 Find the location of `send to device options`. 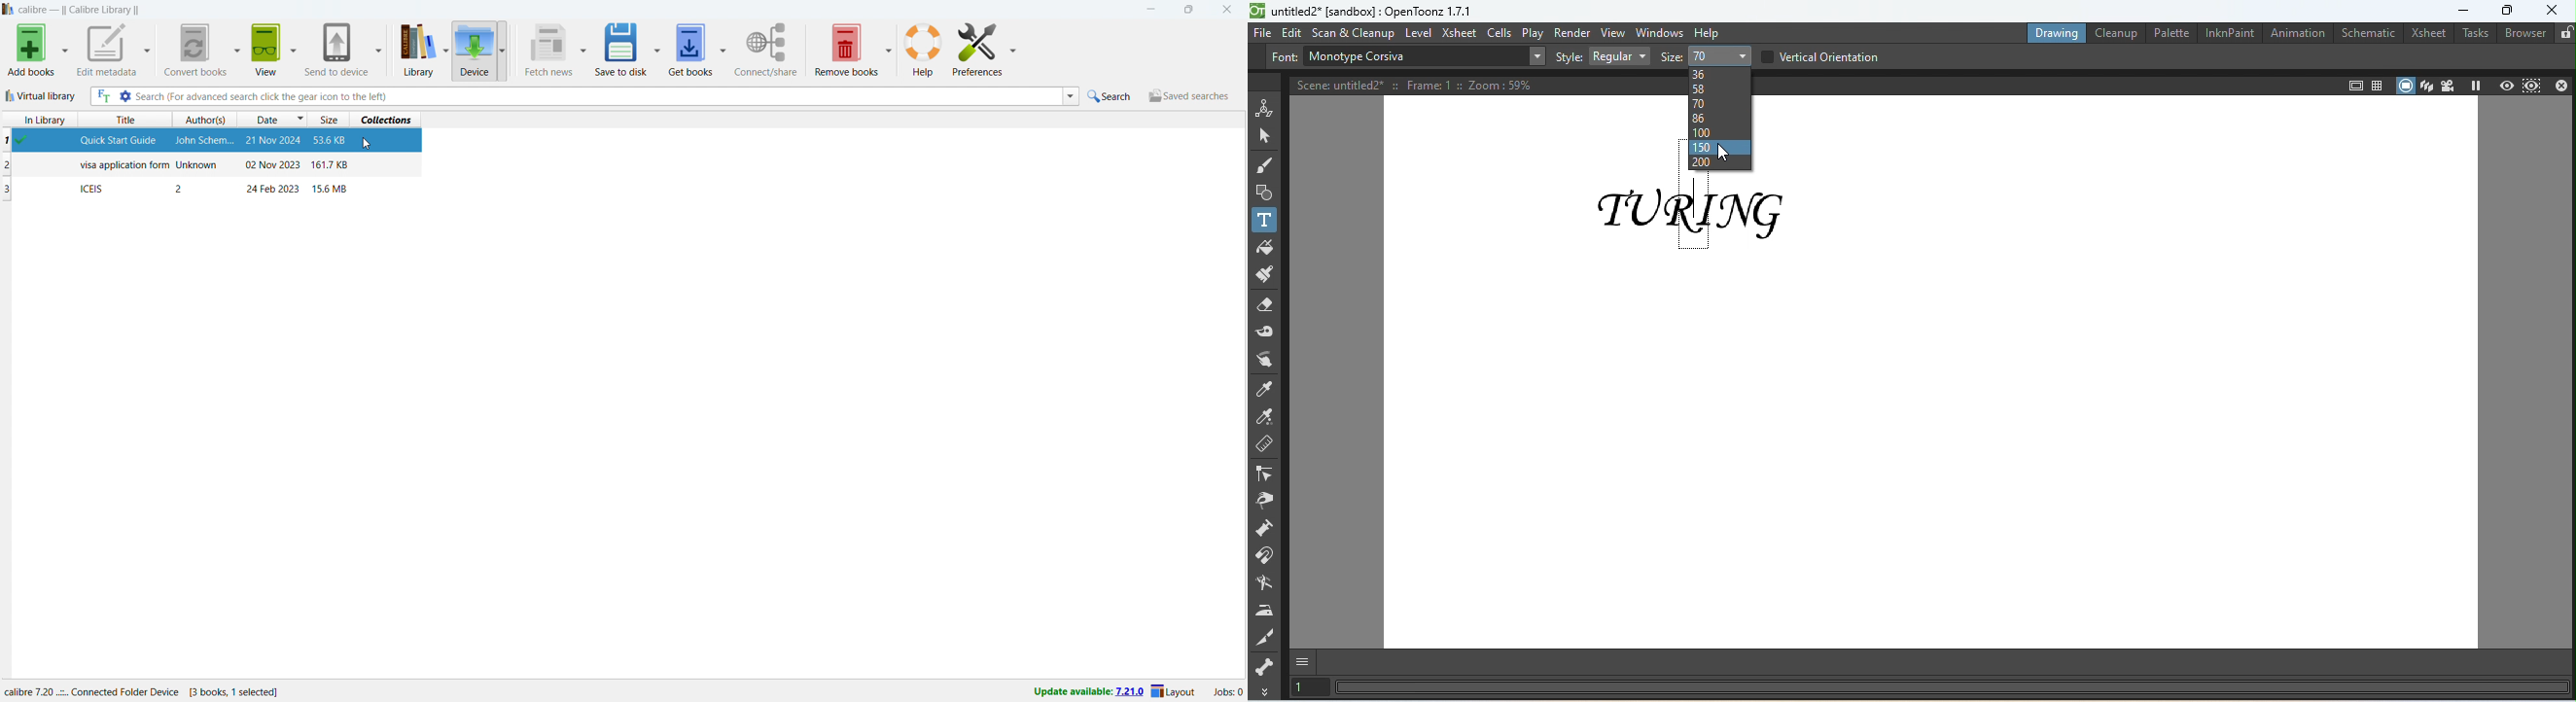

send to device options is located at coordinates (378, 49).